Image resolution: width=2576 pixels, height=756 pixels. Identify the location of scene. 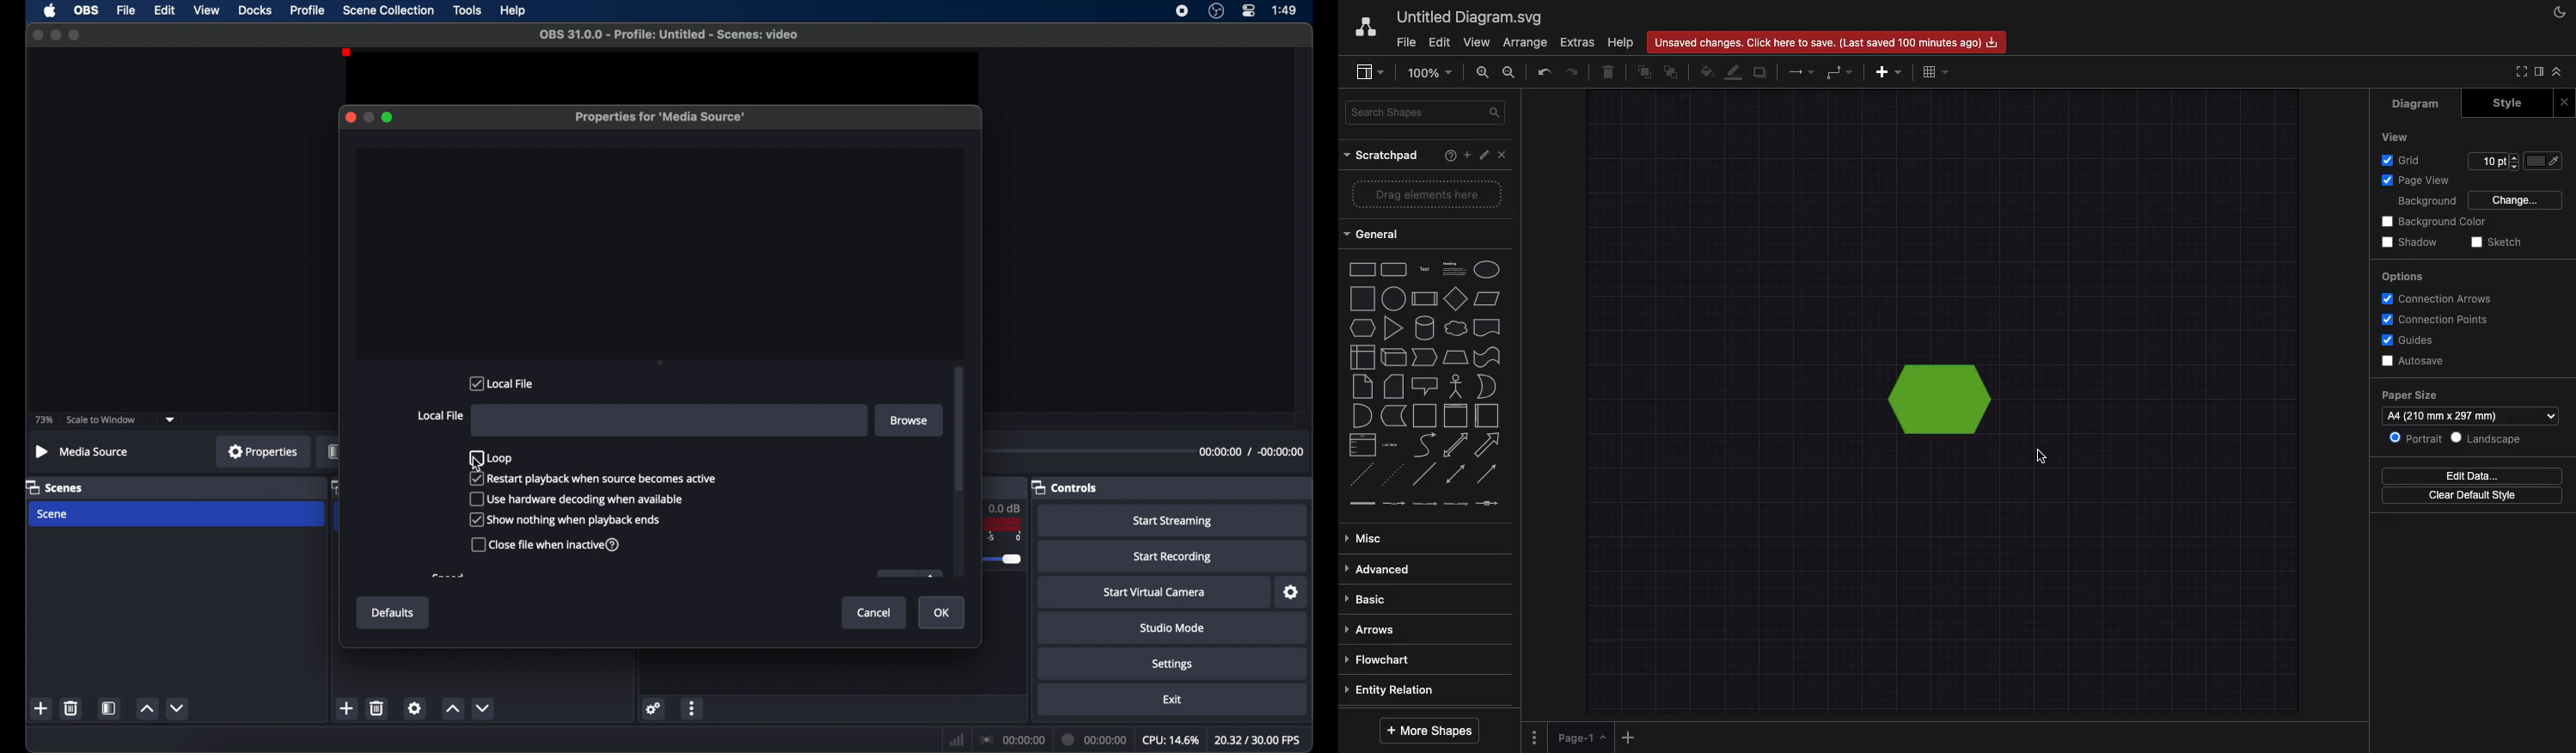
(54, 515).